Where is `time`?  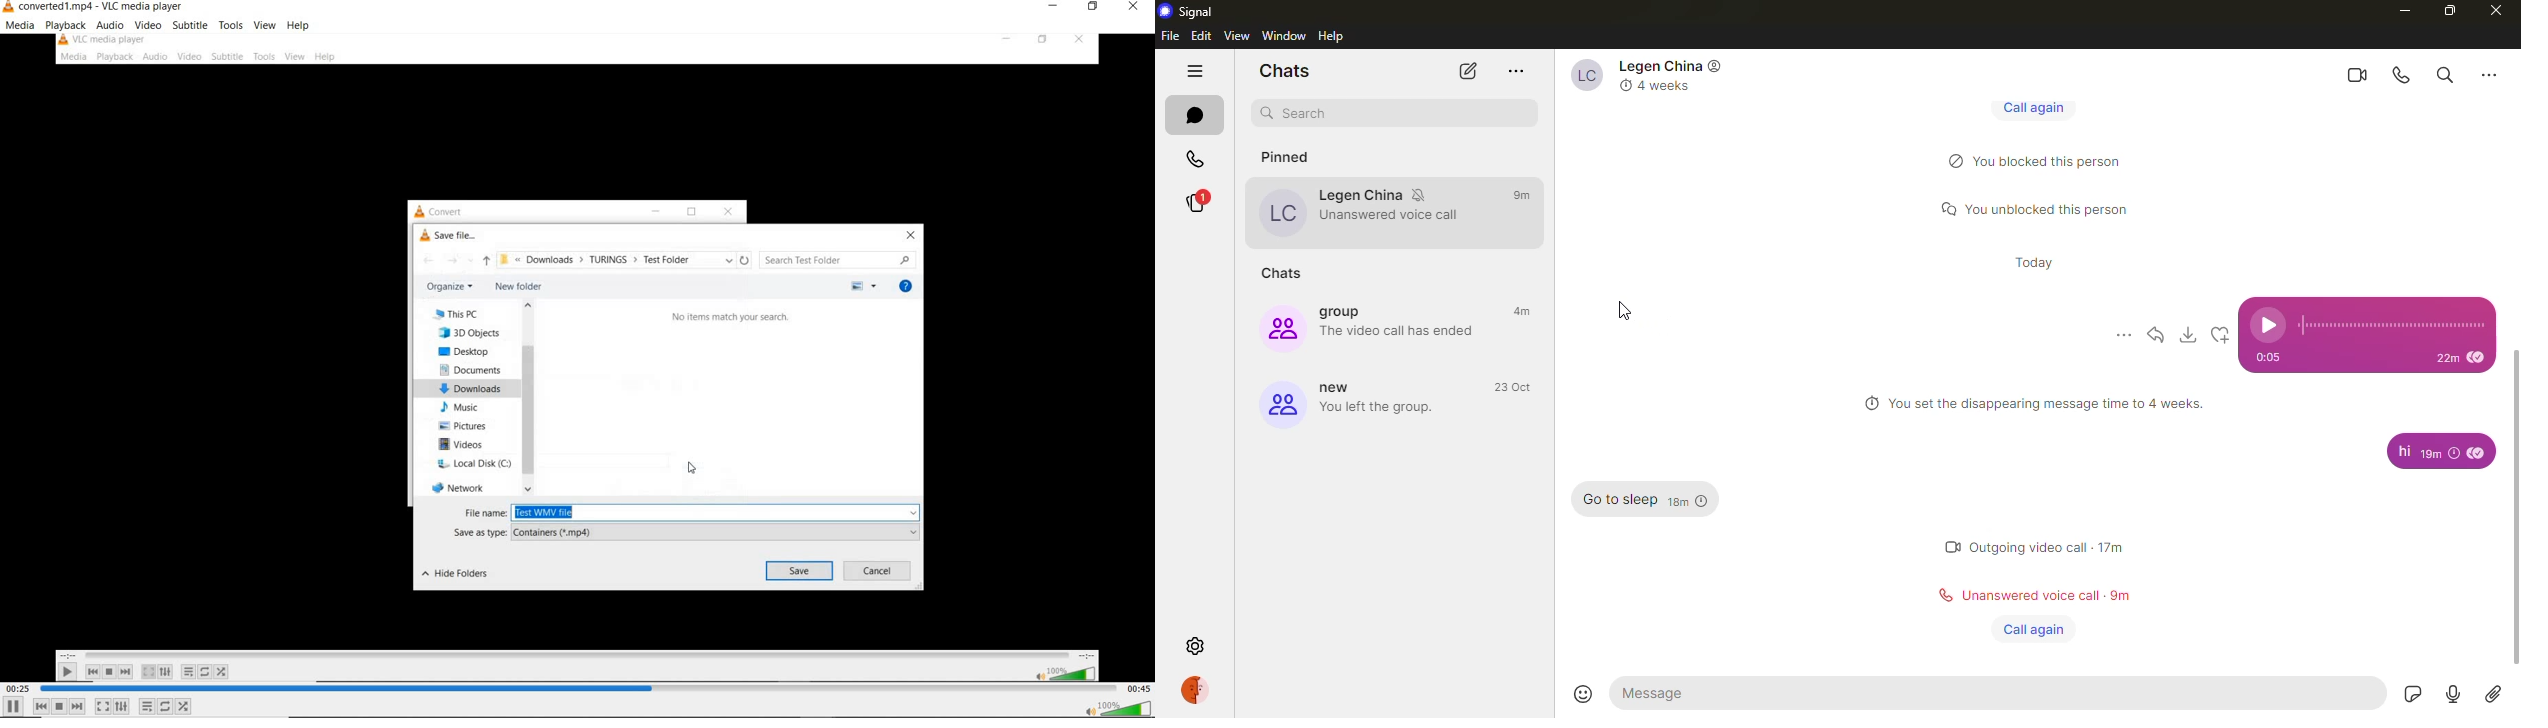 time is located at coordinates (2038, 262).